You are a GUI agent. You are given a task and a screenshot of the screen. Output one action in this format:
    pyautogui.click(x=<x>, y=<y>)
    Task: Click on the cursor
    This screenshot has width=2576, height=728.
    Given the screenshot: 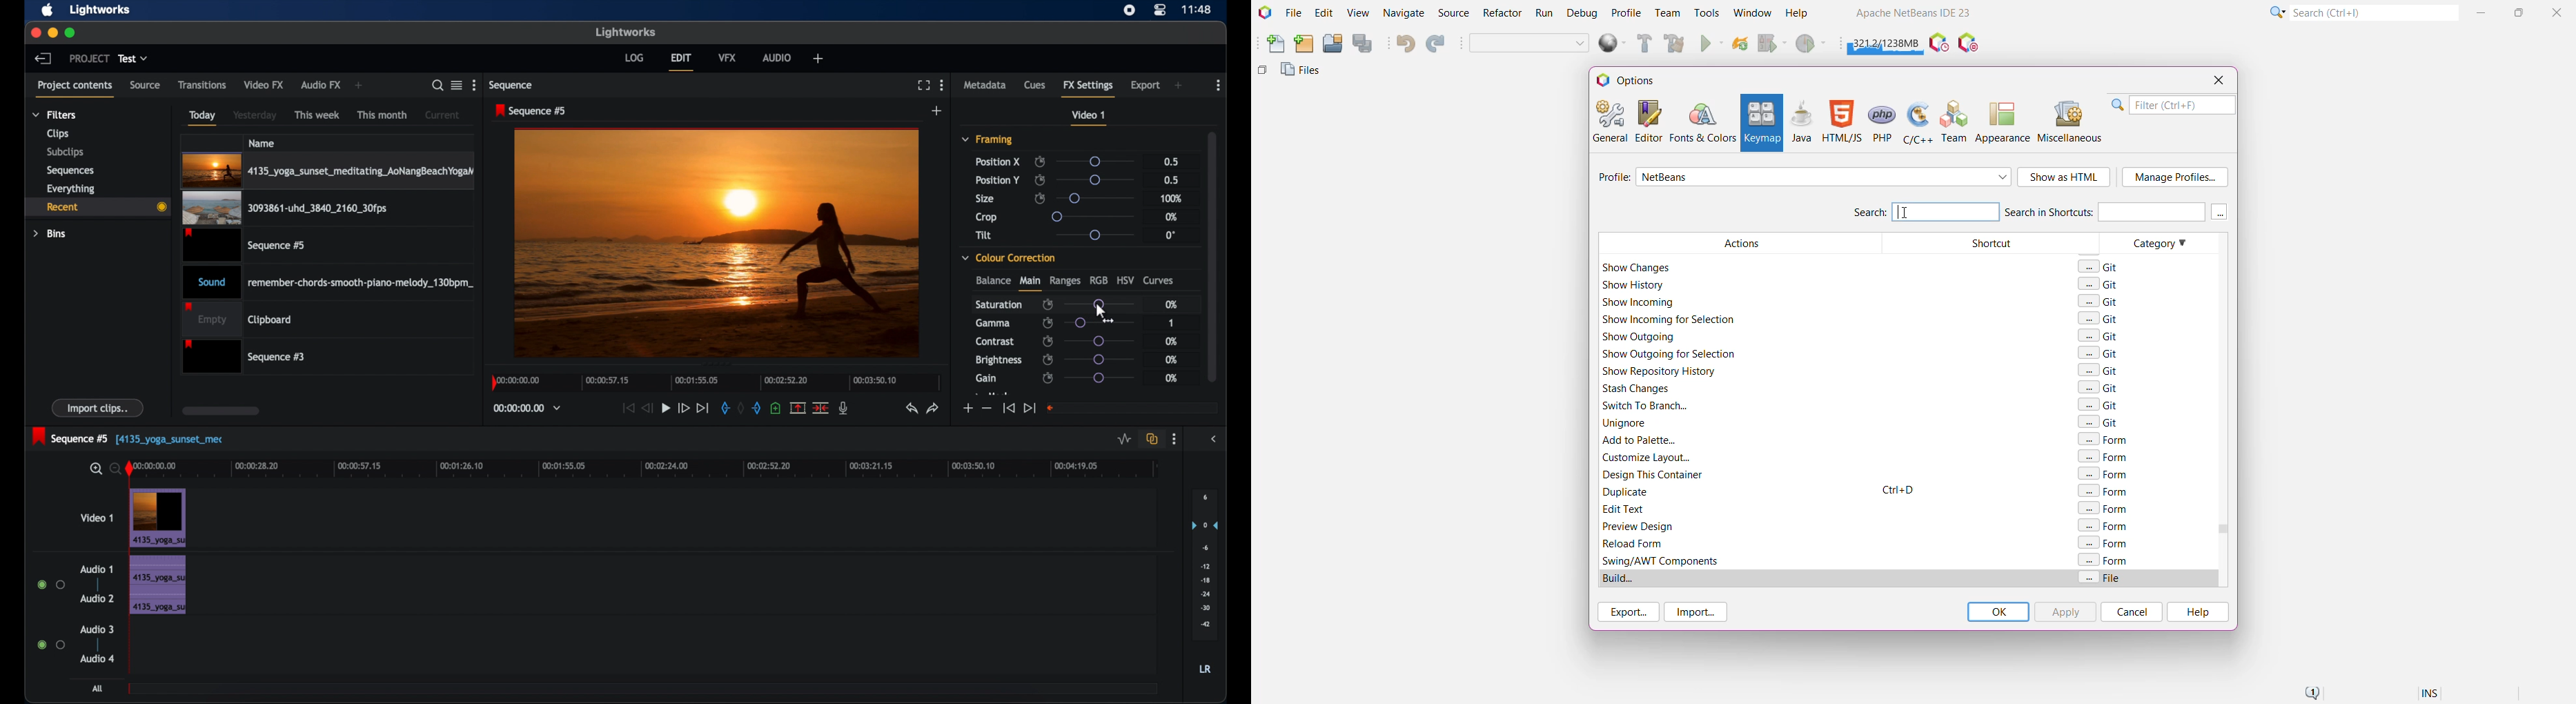 What is the action you would take?
    pyautogui.click(x=1106, y=314)
    